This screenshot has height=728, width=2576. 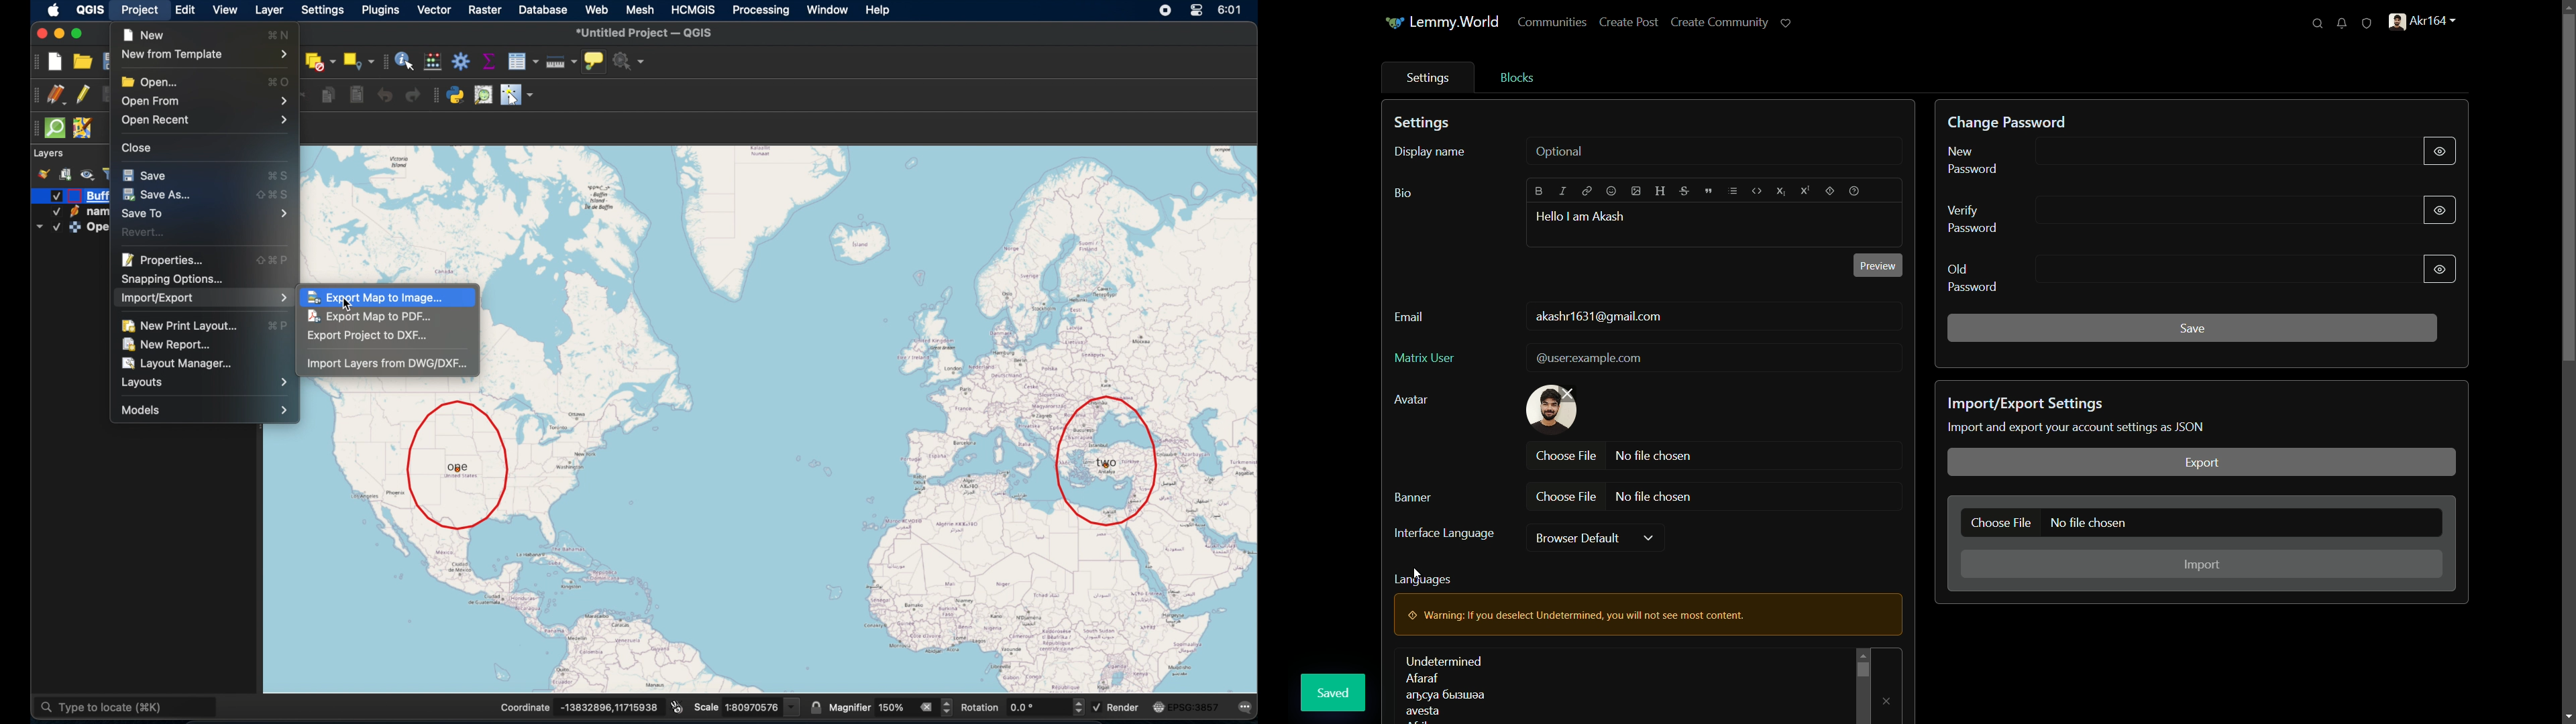 What do you see at coordinates (560, 60) in the screenshot?
I see `measure line` at bounding box center [560, 60].